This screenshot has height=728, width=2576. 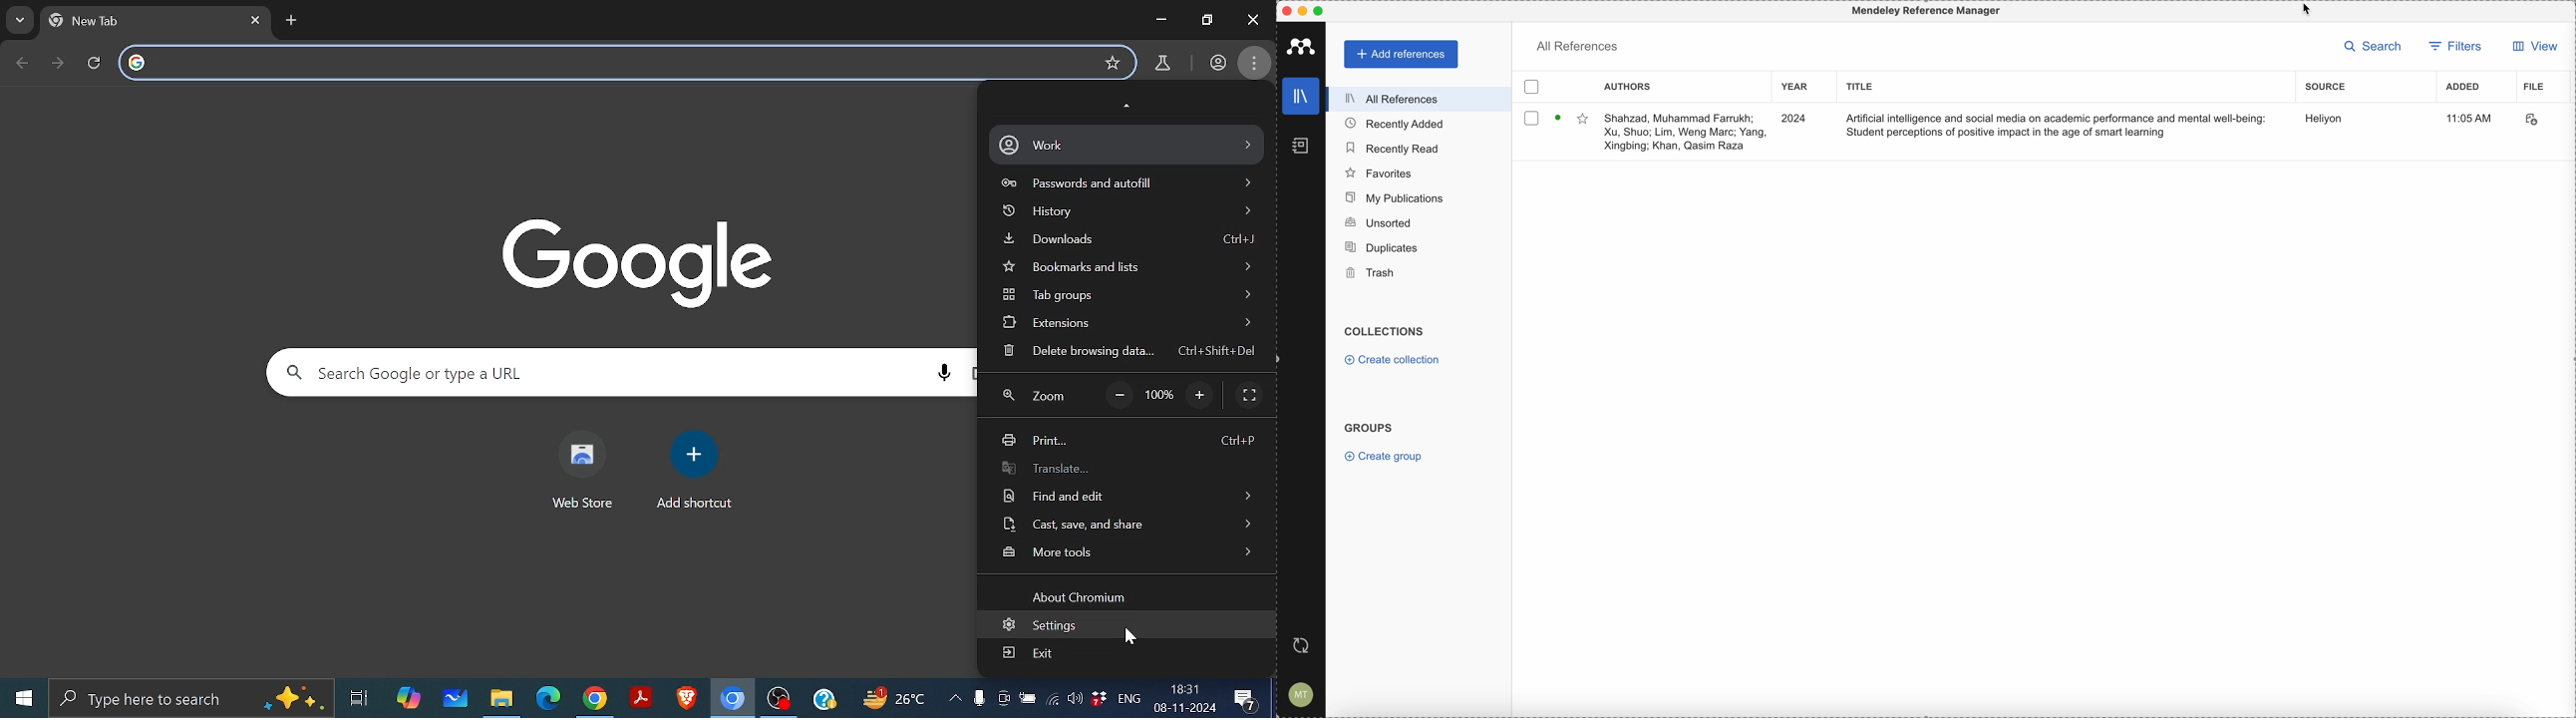 I want to click on search, so click(x=2370, y=46).